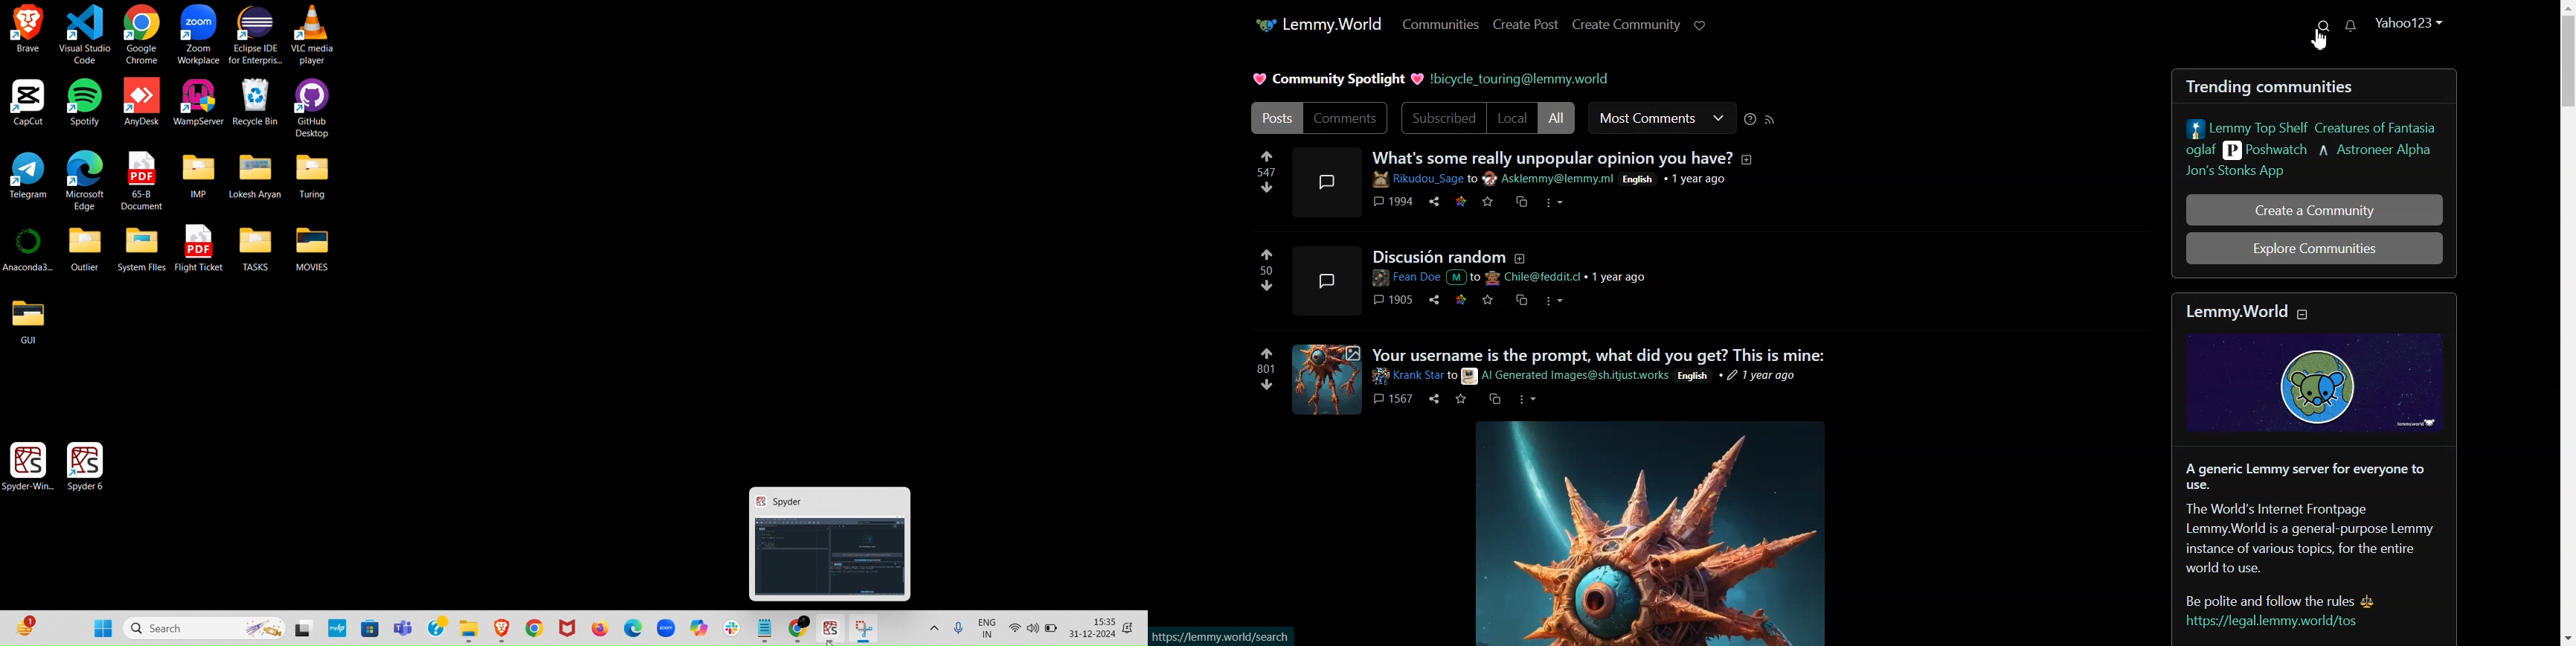 Image resolution: width=2576 pixels, height=672 pixels. What do you see at coordinates (1769, 120) in the screenshot?
I see `RSS` at bounding box center [1769, 120].